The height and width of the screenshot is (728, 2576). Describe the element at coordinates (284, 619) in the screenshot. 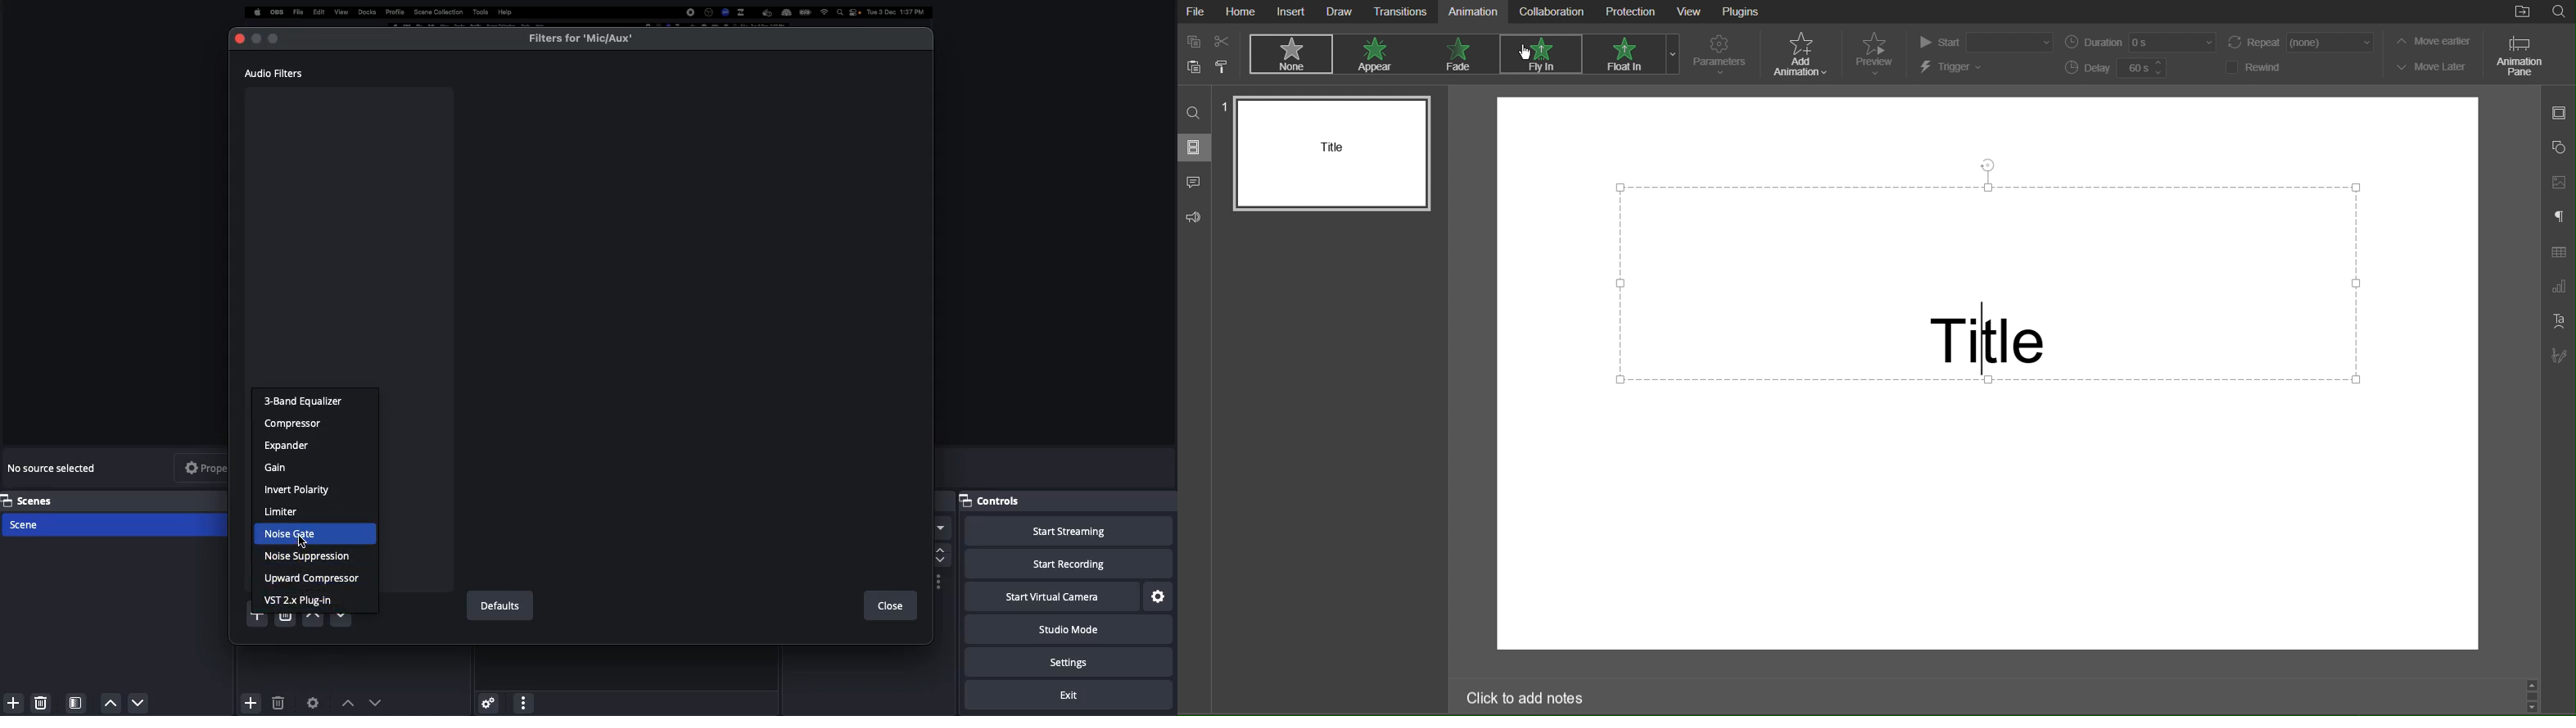

I see `Delete` at that location.